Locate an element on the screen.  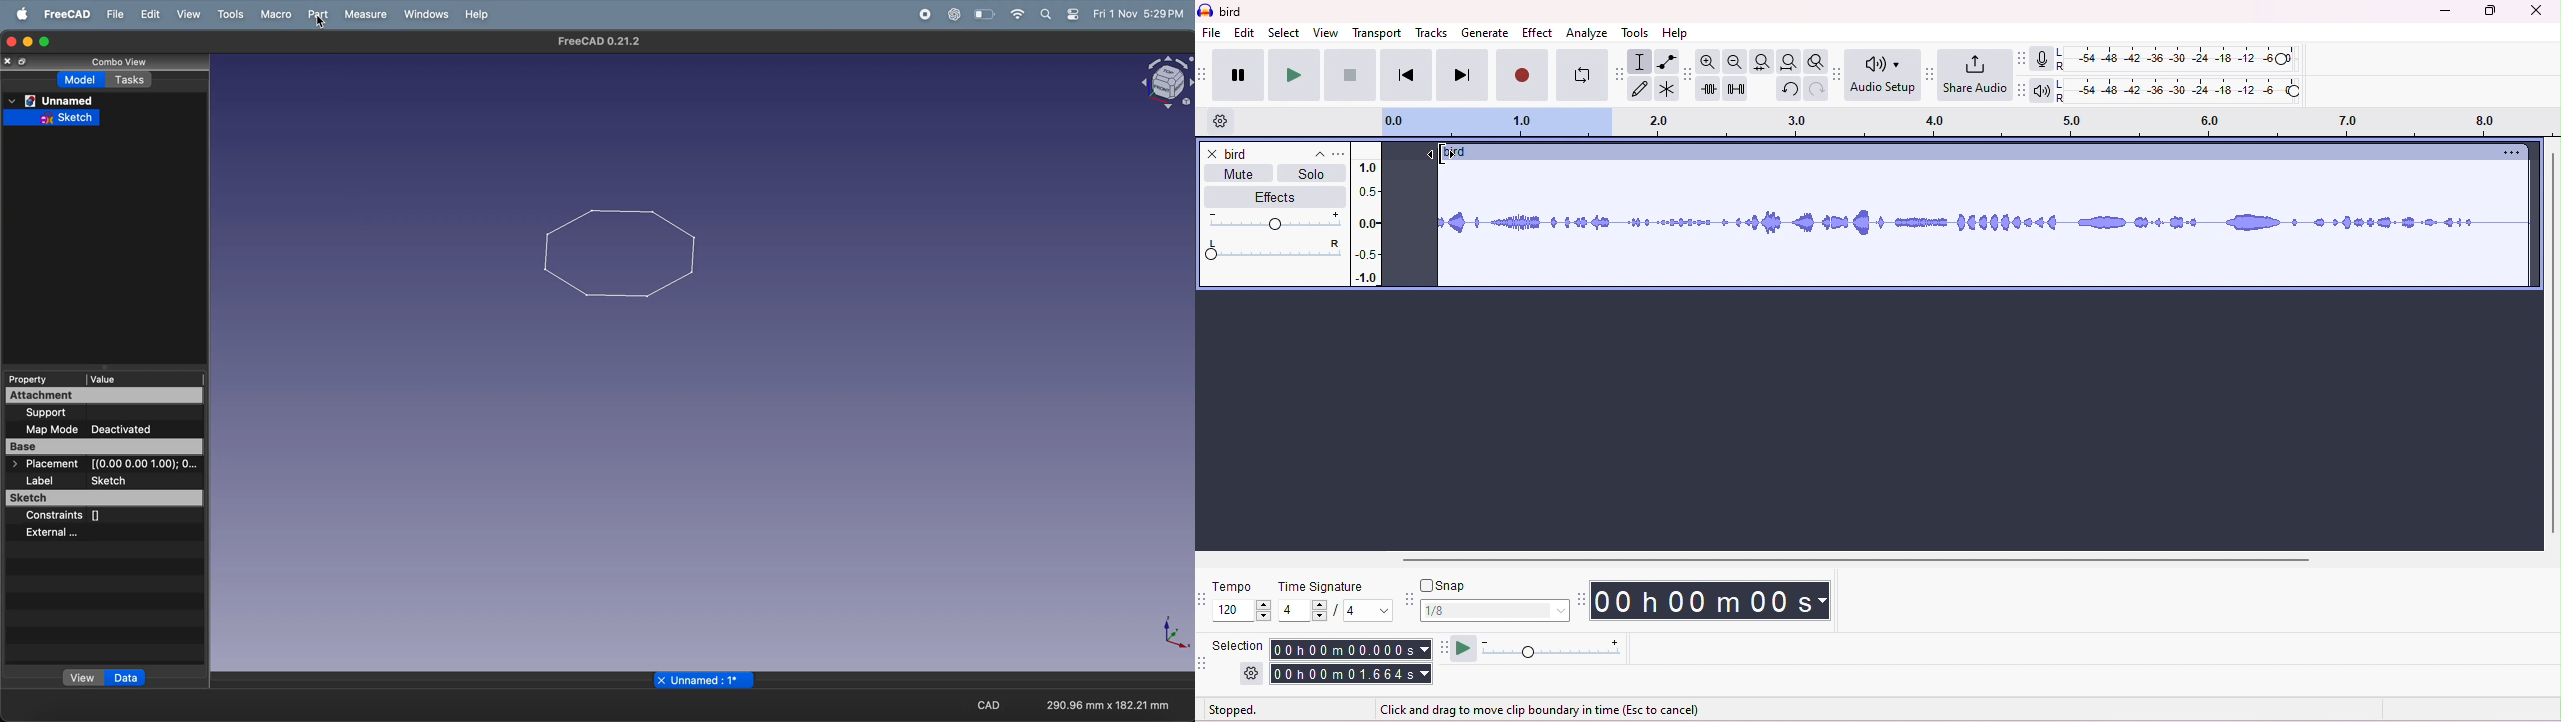
playback level is located at coordinates (2178, 93).